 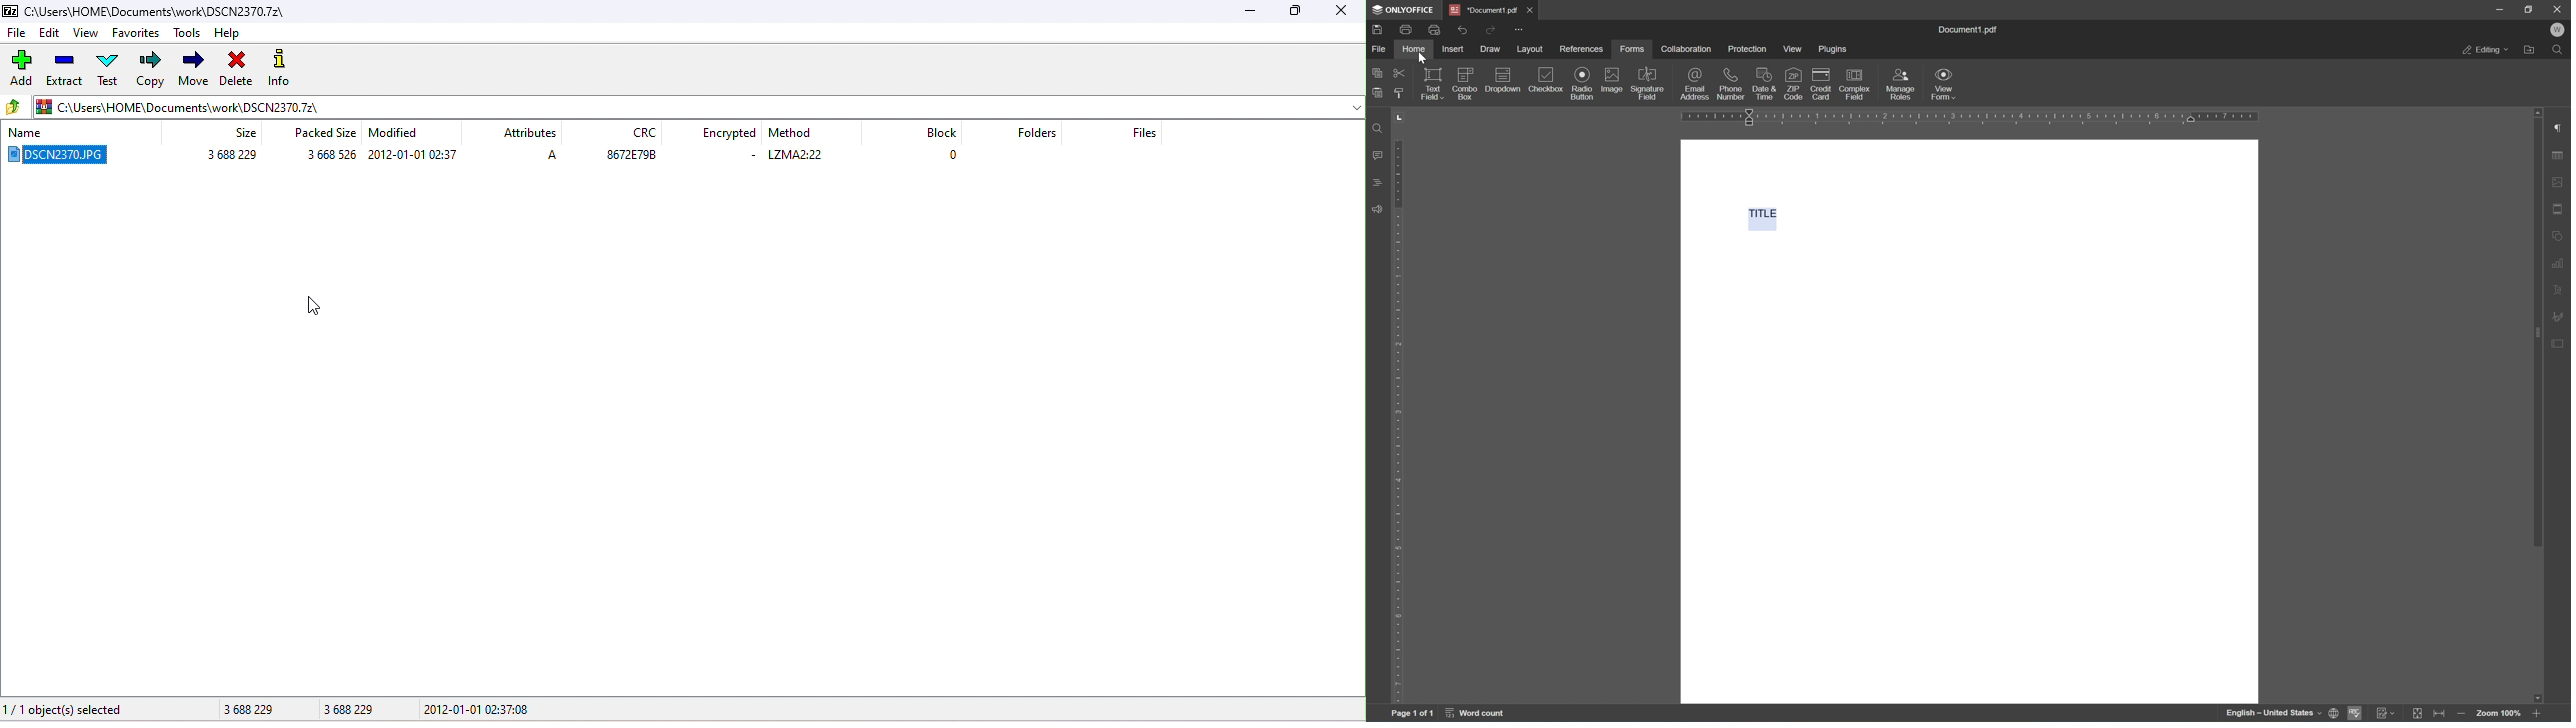 I want to click on checkbox, so click(x=1546, y=80).